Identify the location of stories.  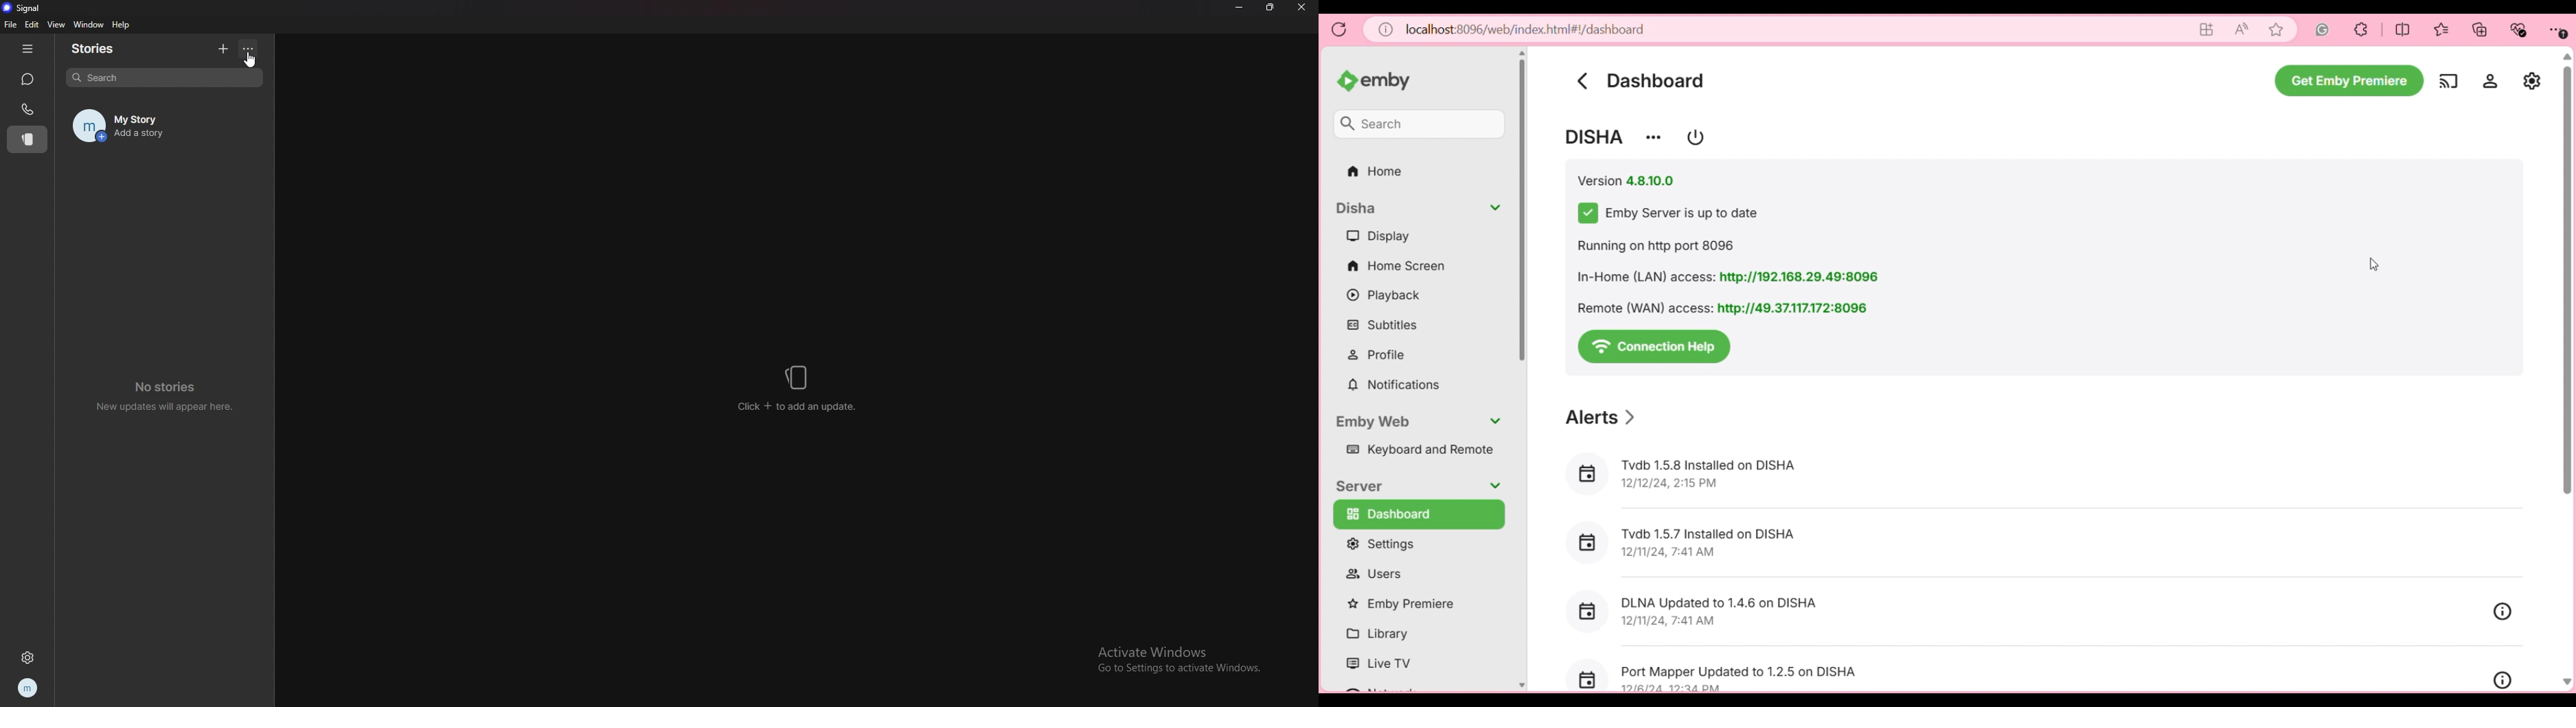
(104, 49).